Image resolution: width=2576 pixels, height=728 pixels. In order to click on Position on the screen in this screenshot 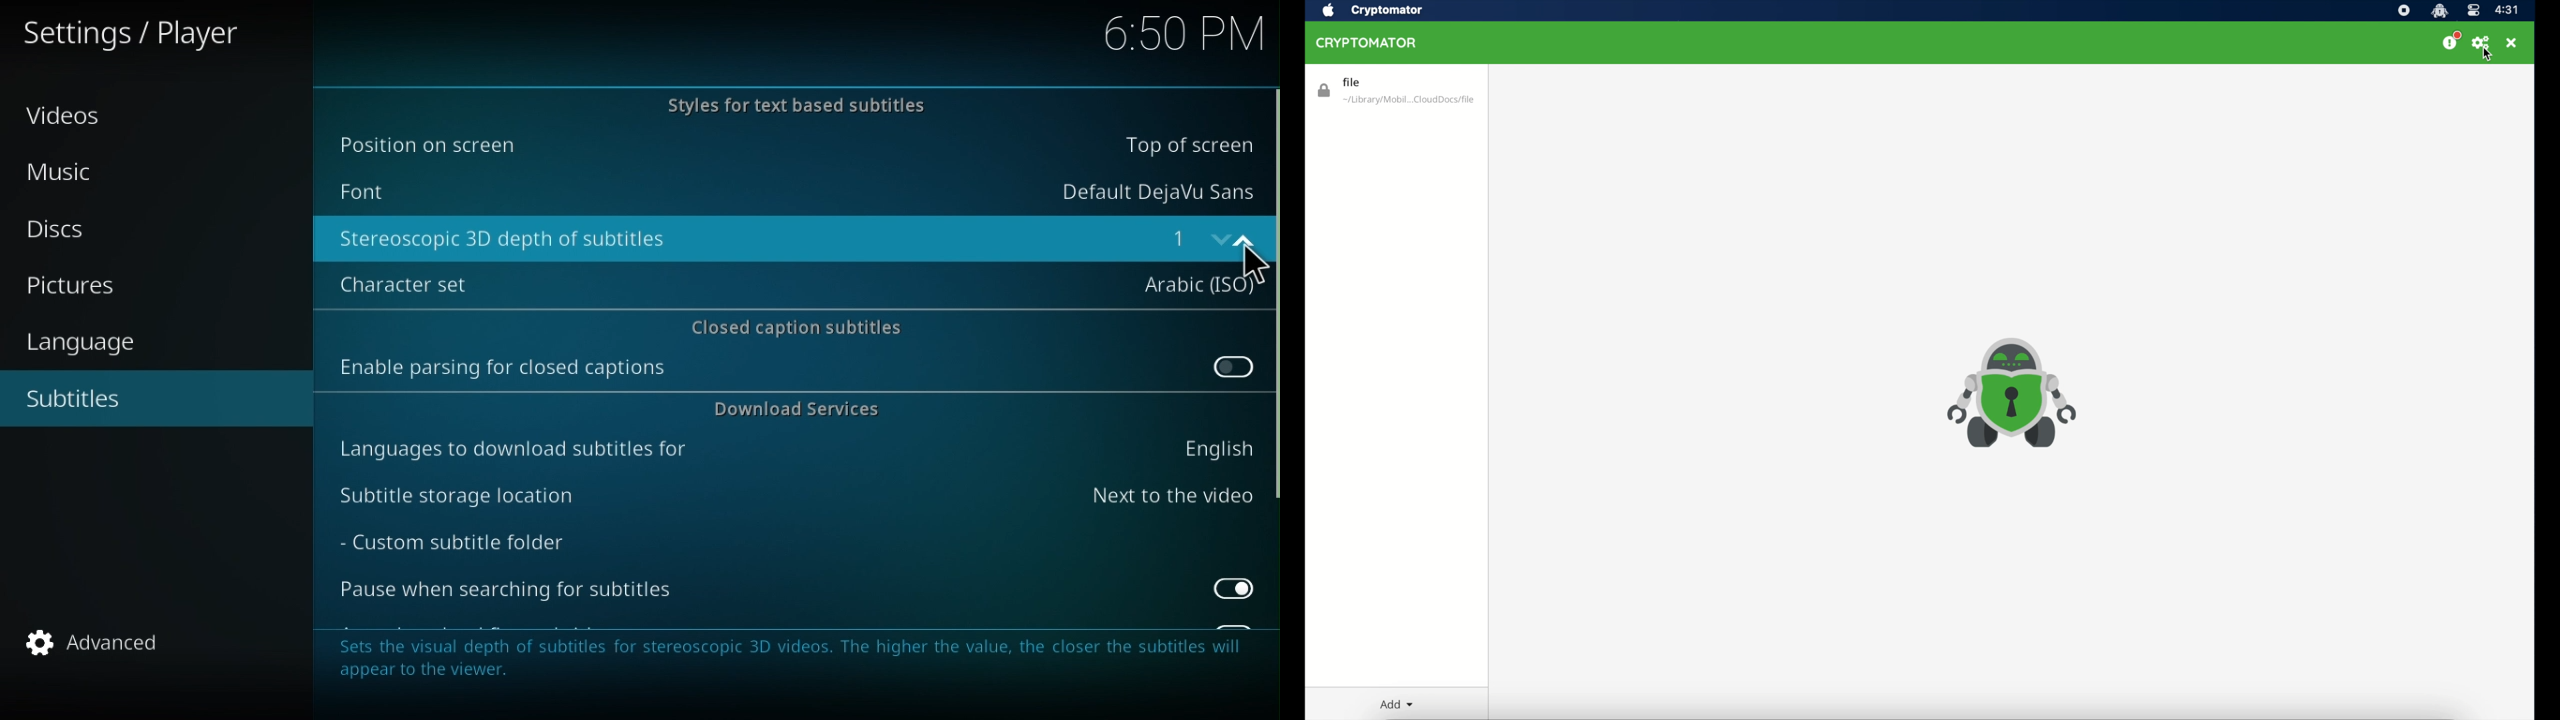, I will do `click(787, 146)`.